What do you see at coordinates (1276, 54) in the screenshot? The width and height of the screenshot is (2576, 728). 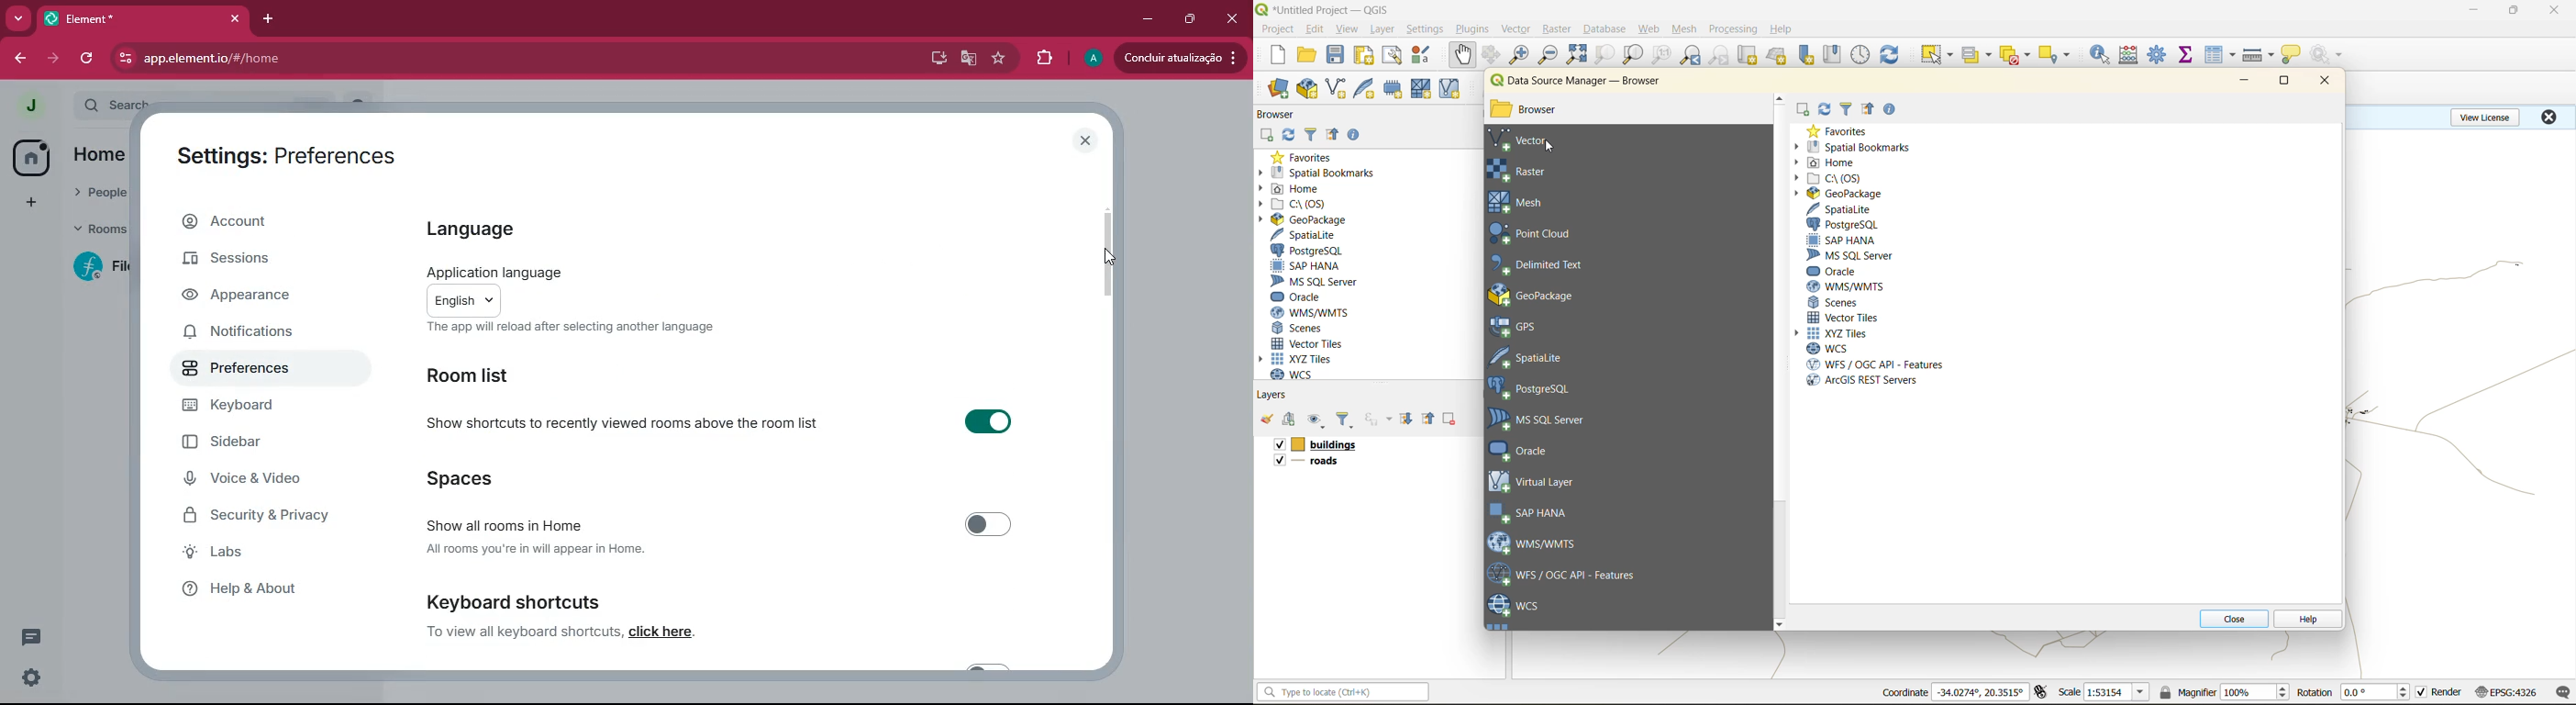 I see `new` at bounding box center [1276, 54].